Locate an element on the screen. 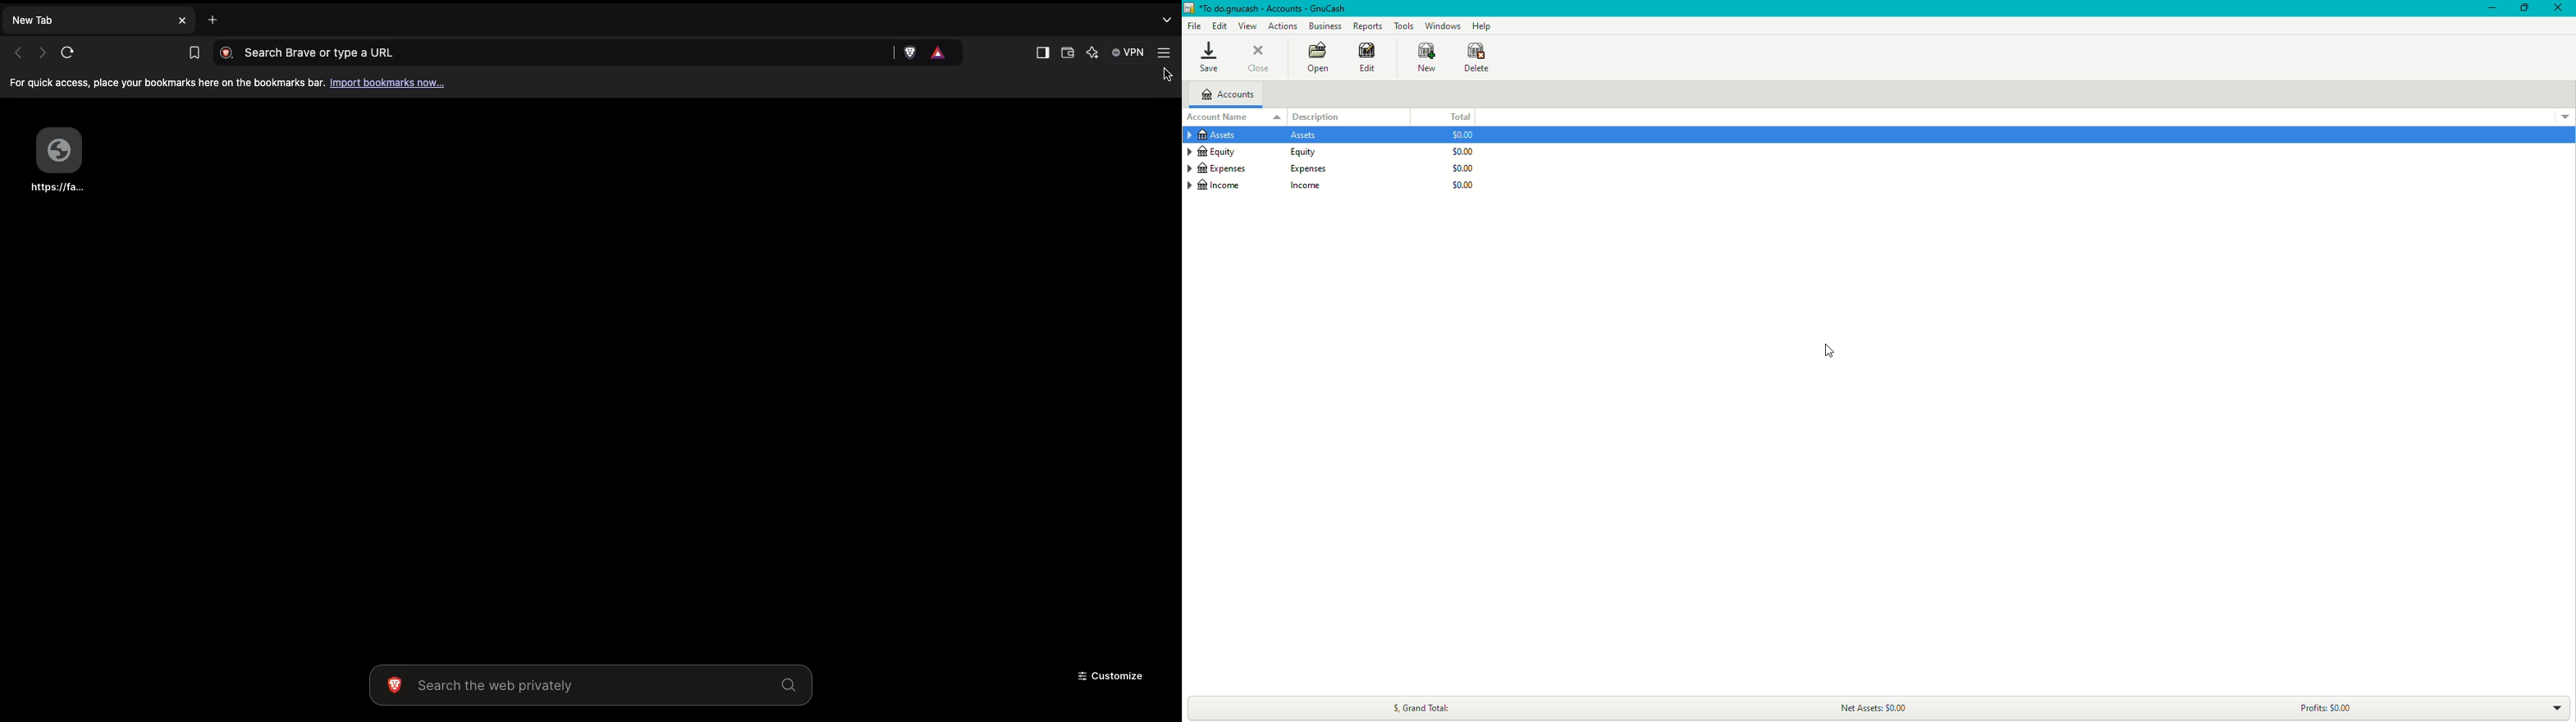 The height and width of the screenshot is (728, 2576). View is located at coordinates (1249, 25).